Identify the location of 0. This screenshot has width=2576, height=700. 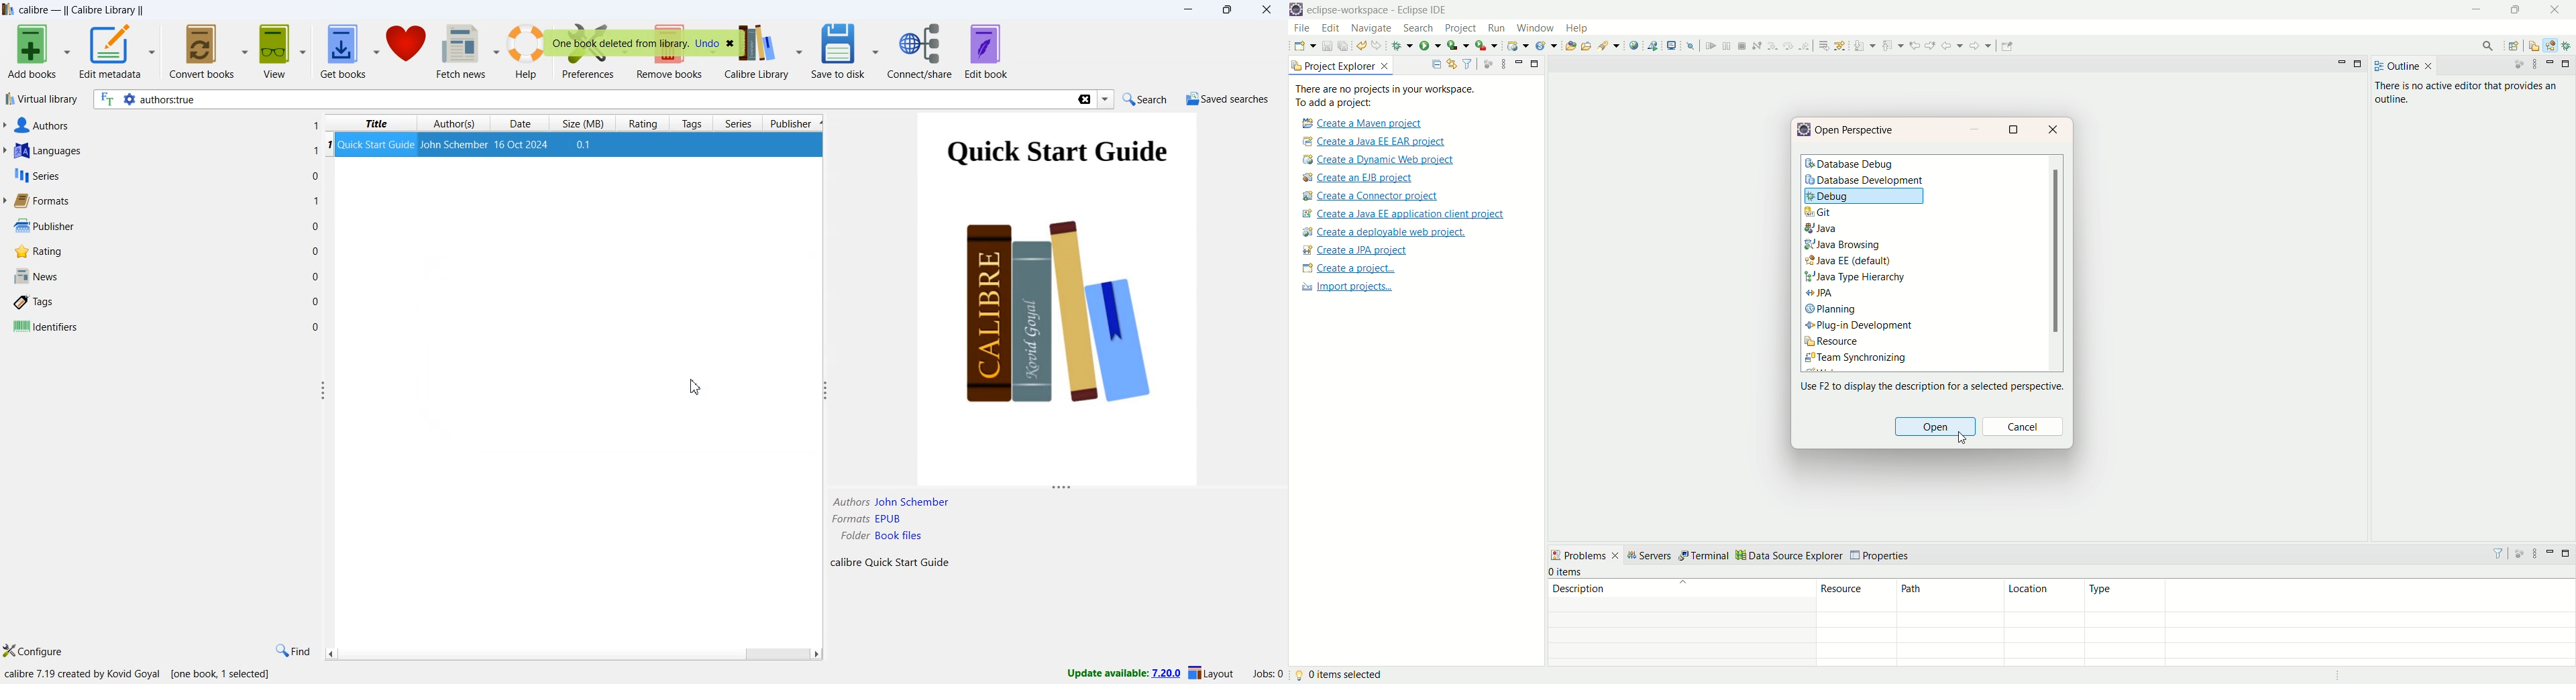
(315, 227).